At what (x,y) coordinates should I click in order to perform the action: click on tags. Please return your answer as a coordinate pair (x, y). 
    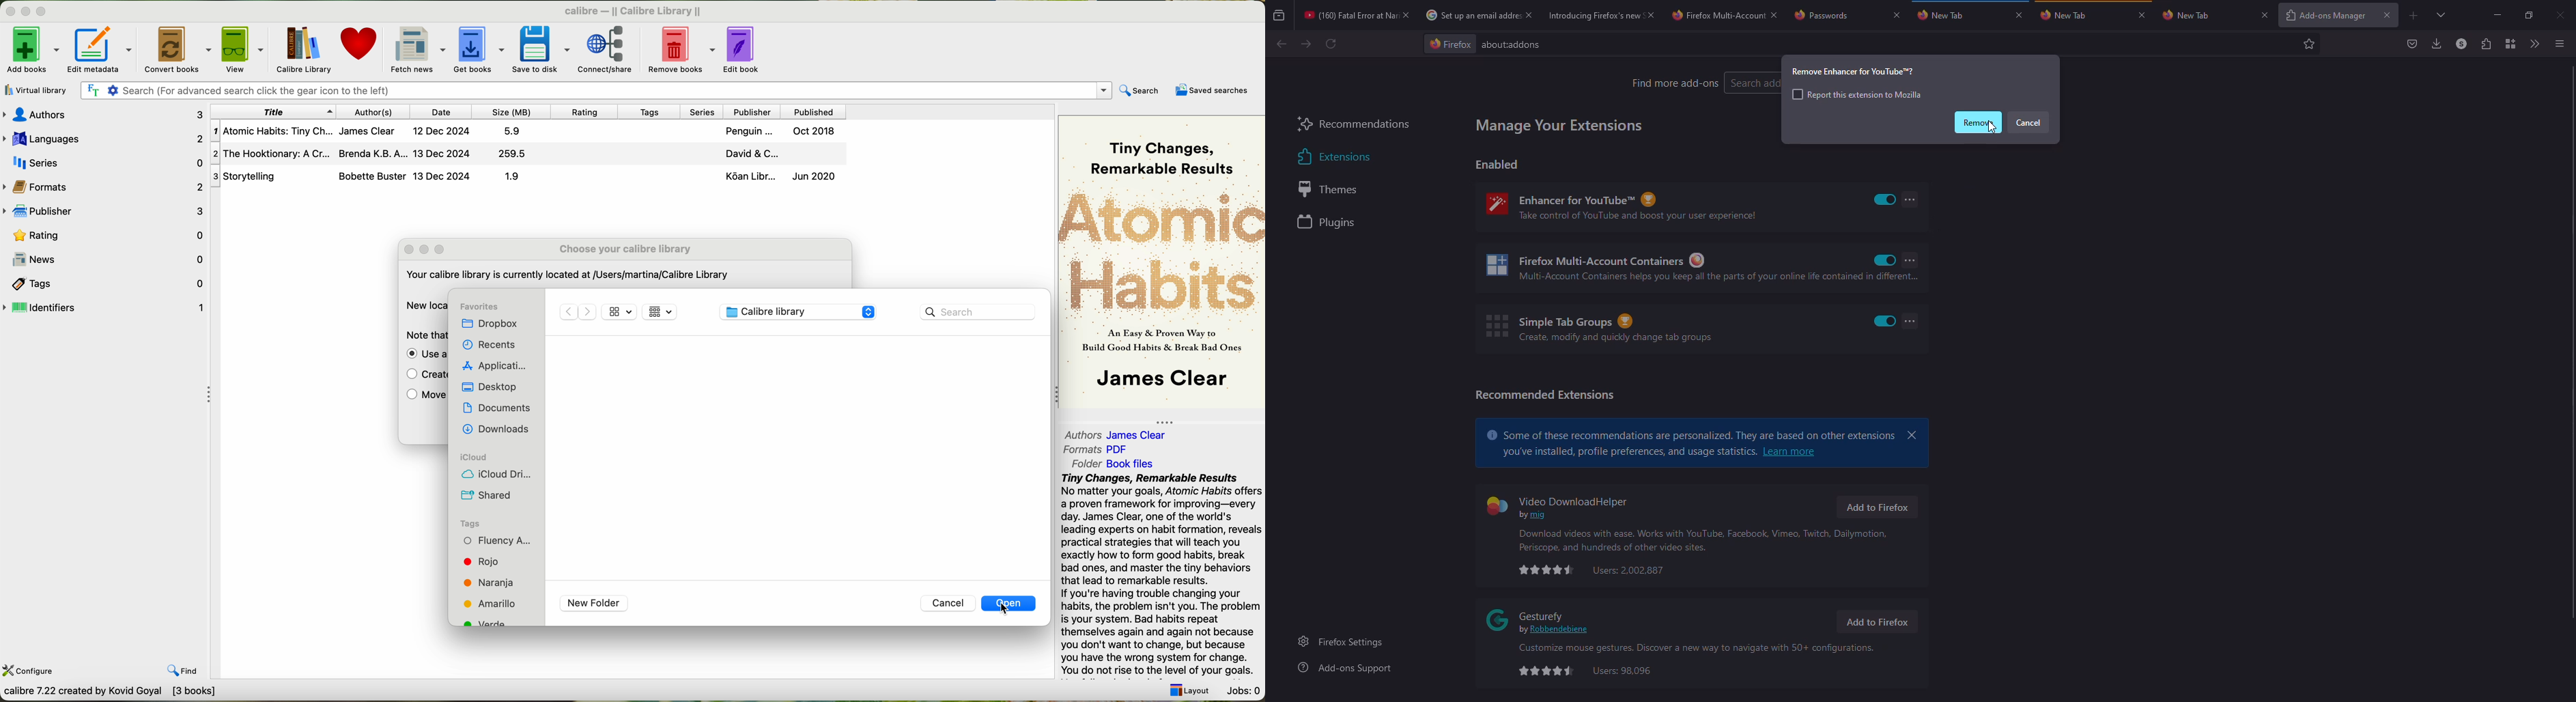
    Looking at the image, I should click on (500, 523).